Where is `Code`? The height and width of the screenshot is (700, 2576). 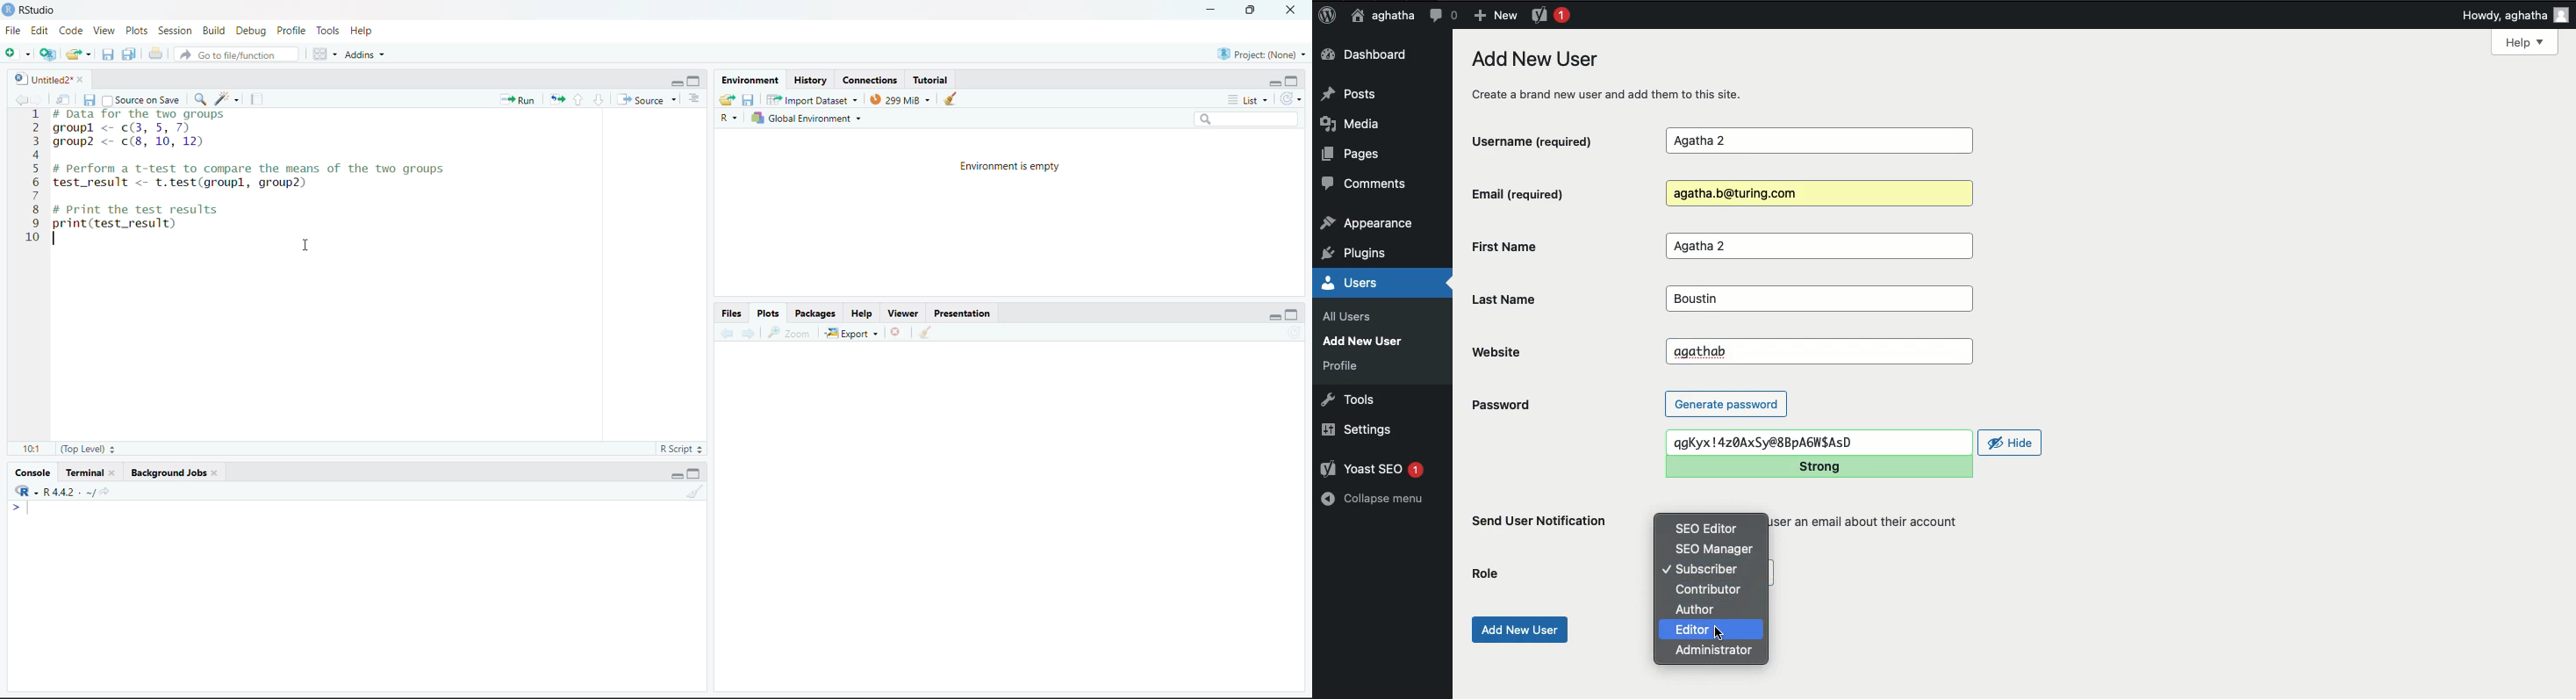 Code is located at coordinates (71, 31).